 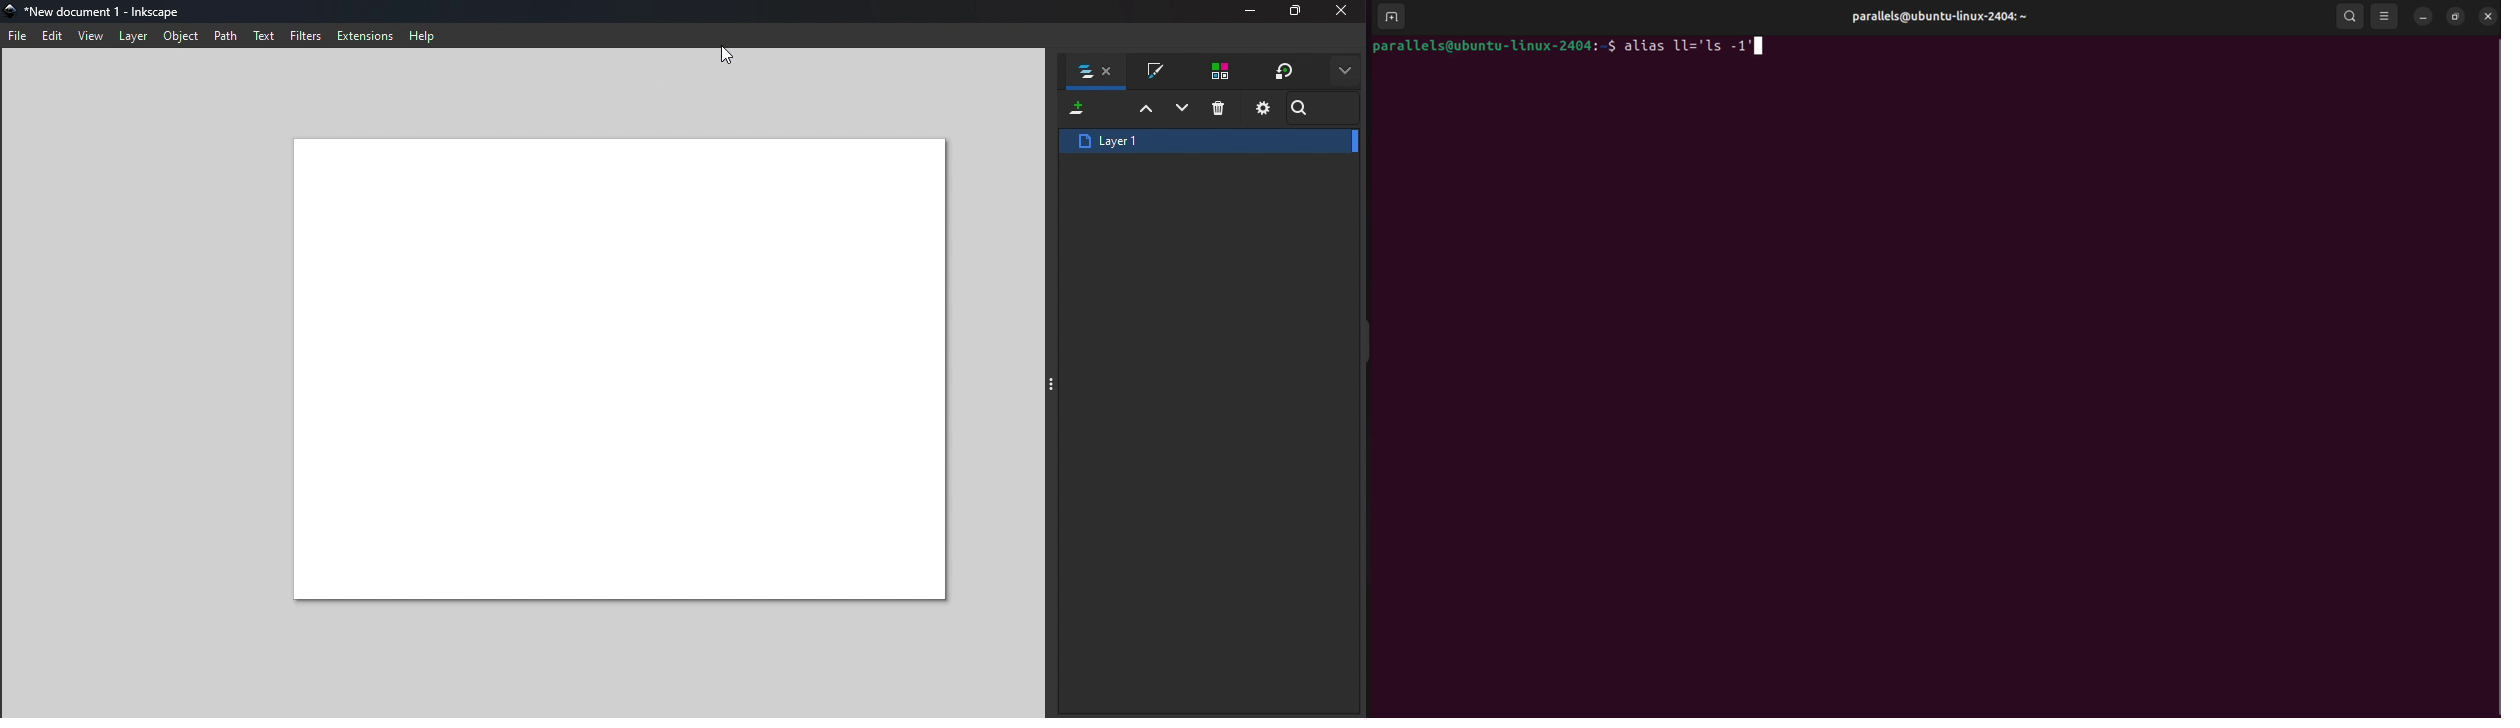 I want to click on Transform, so click(x=1286, y=70).